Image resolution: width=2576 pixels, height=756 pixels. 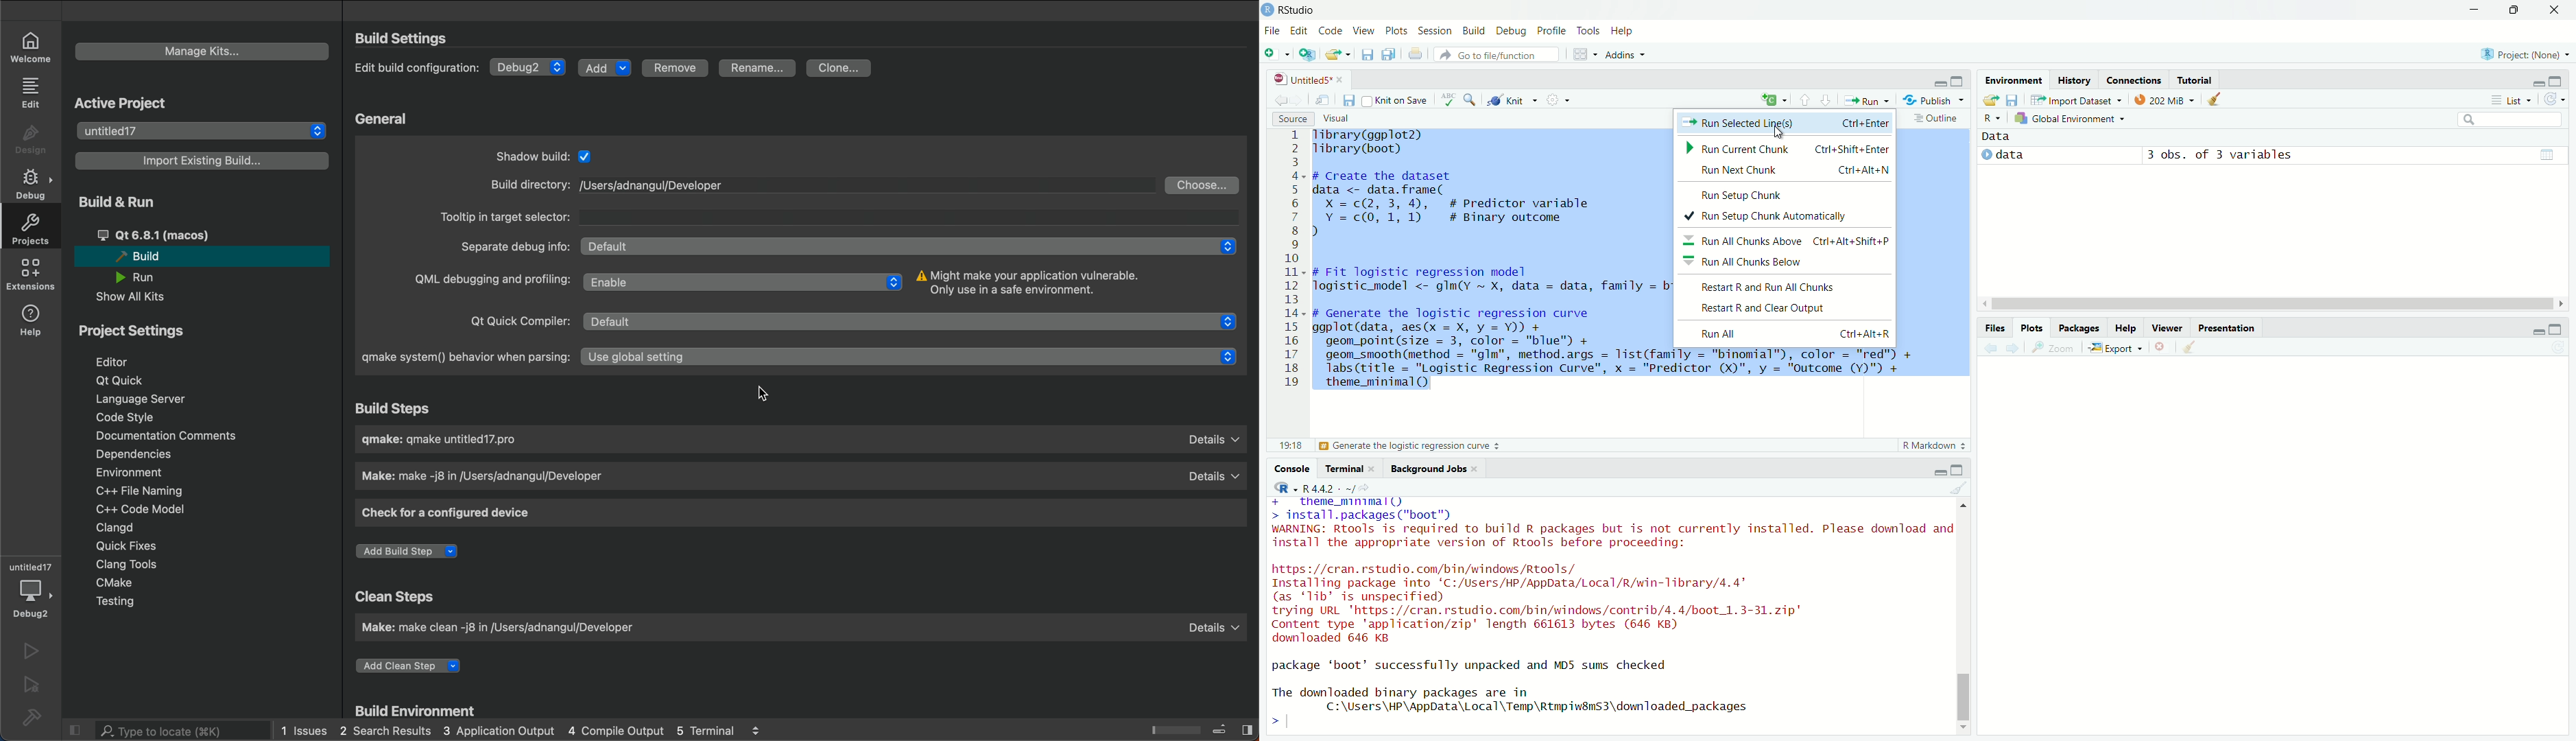 I want to click on Untitled5*, so click(x=1302, y=80).